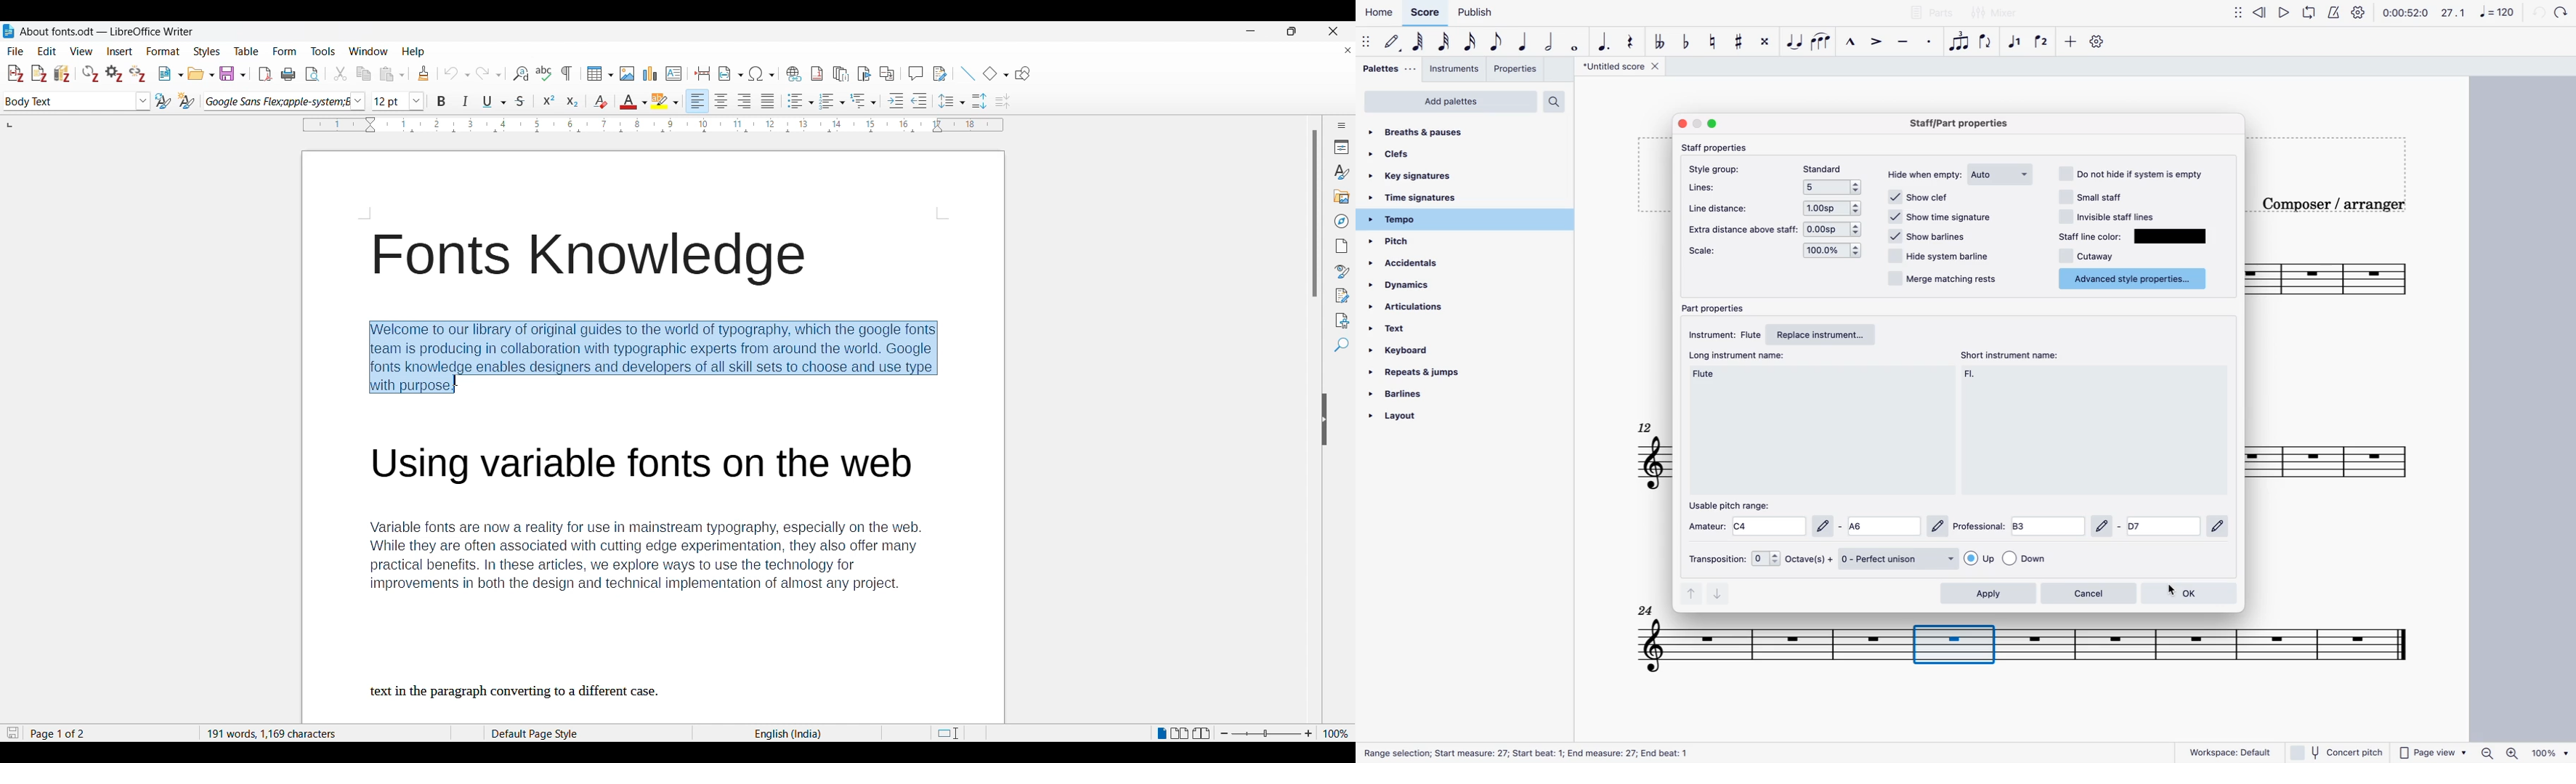 The height and width of the screenshot is (784, 2576). I want to click on Cursor, so click(456, 381).